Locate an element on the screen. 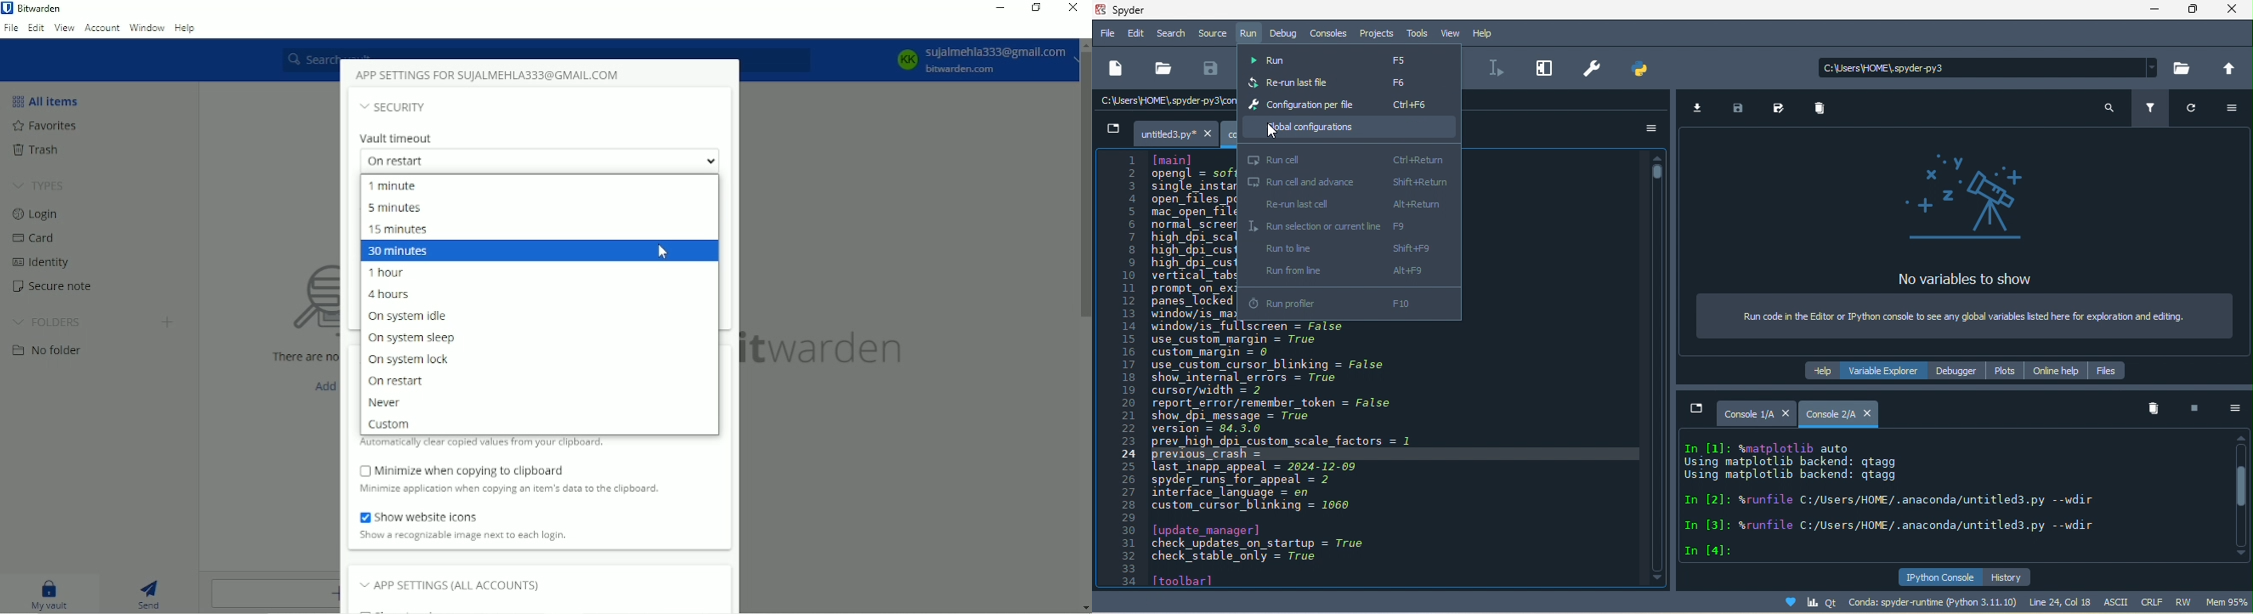 Image resolution: width=2268 pixels, height=616 pixels. console1/a is located at coordinates (1737, 415).